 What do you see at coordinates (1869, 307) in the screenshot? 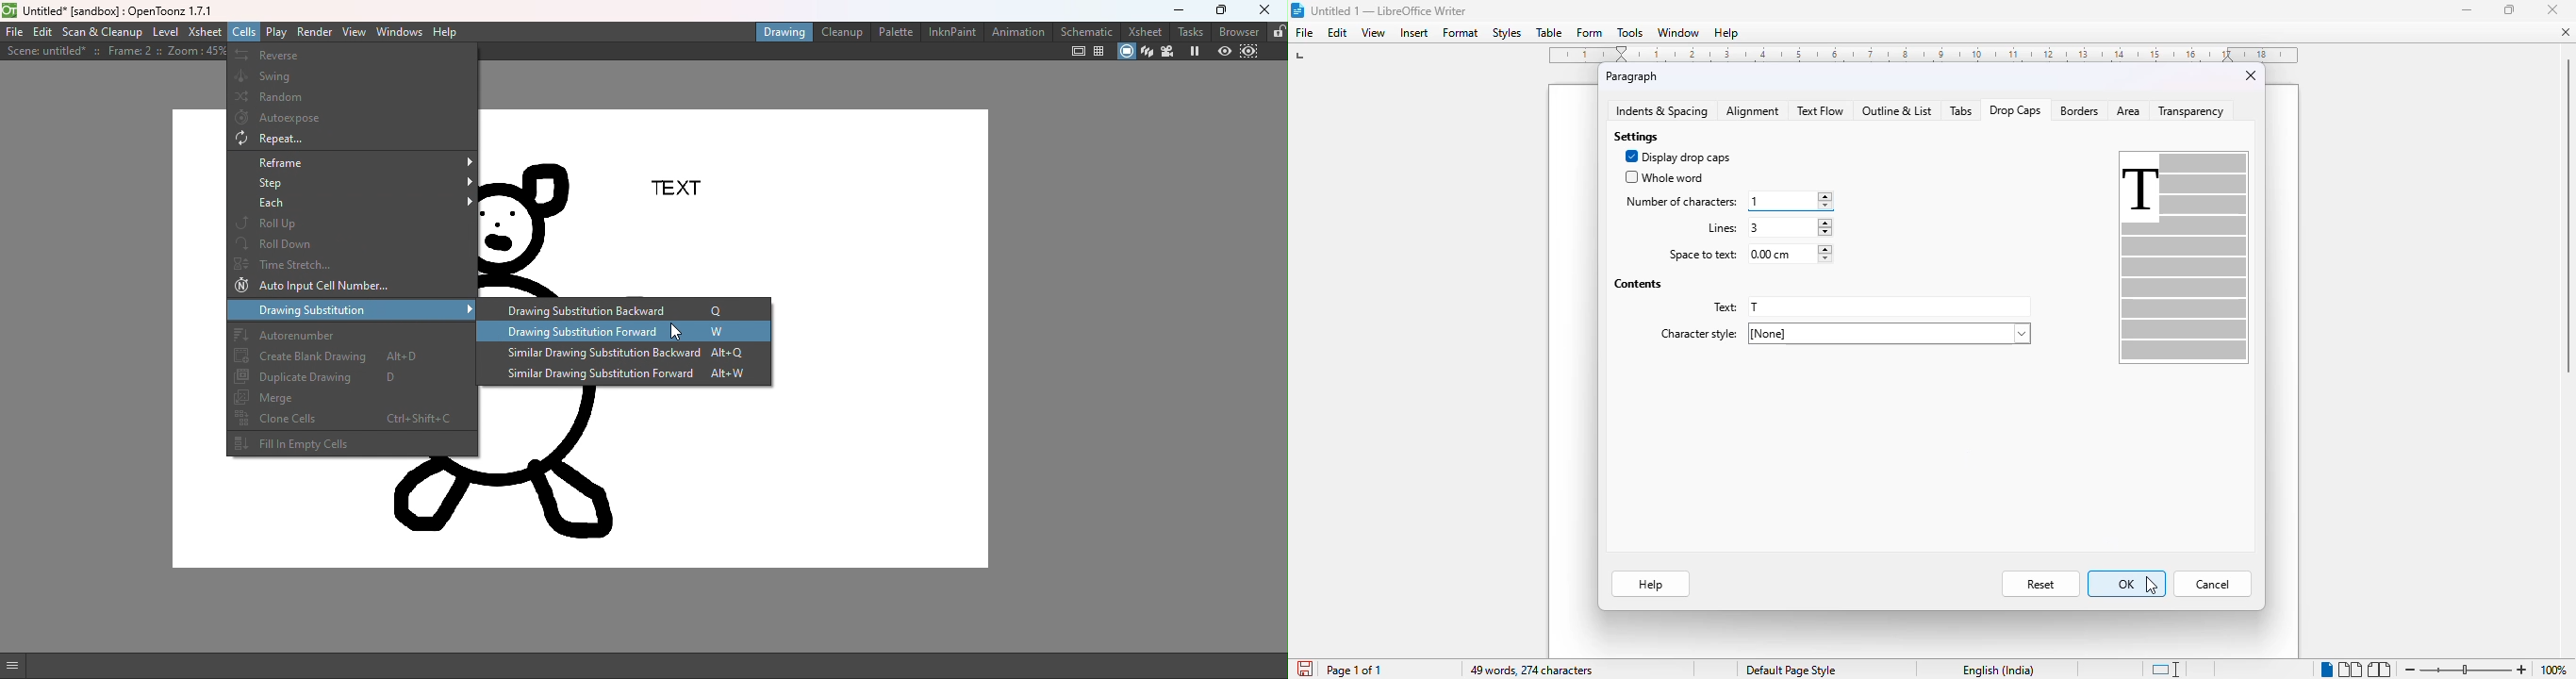
I see `text: T` at bounding box center [1869, 307].